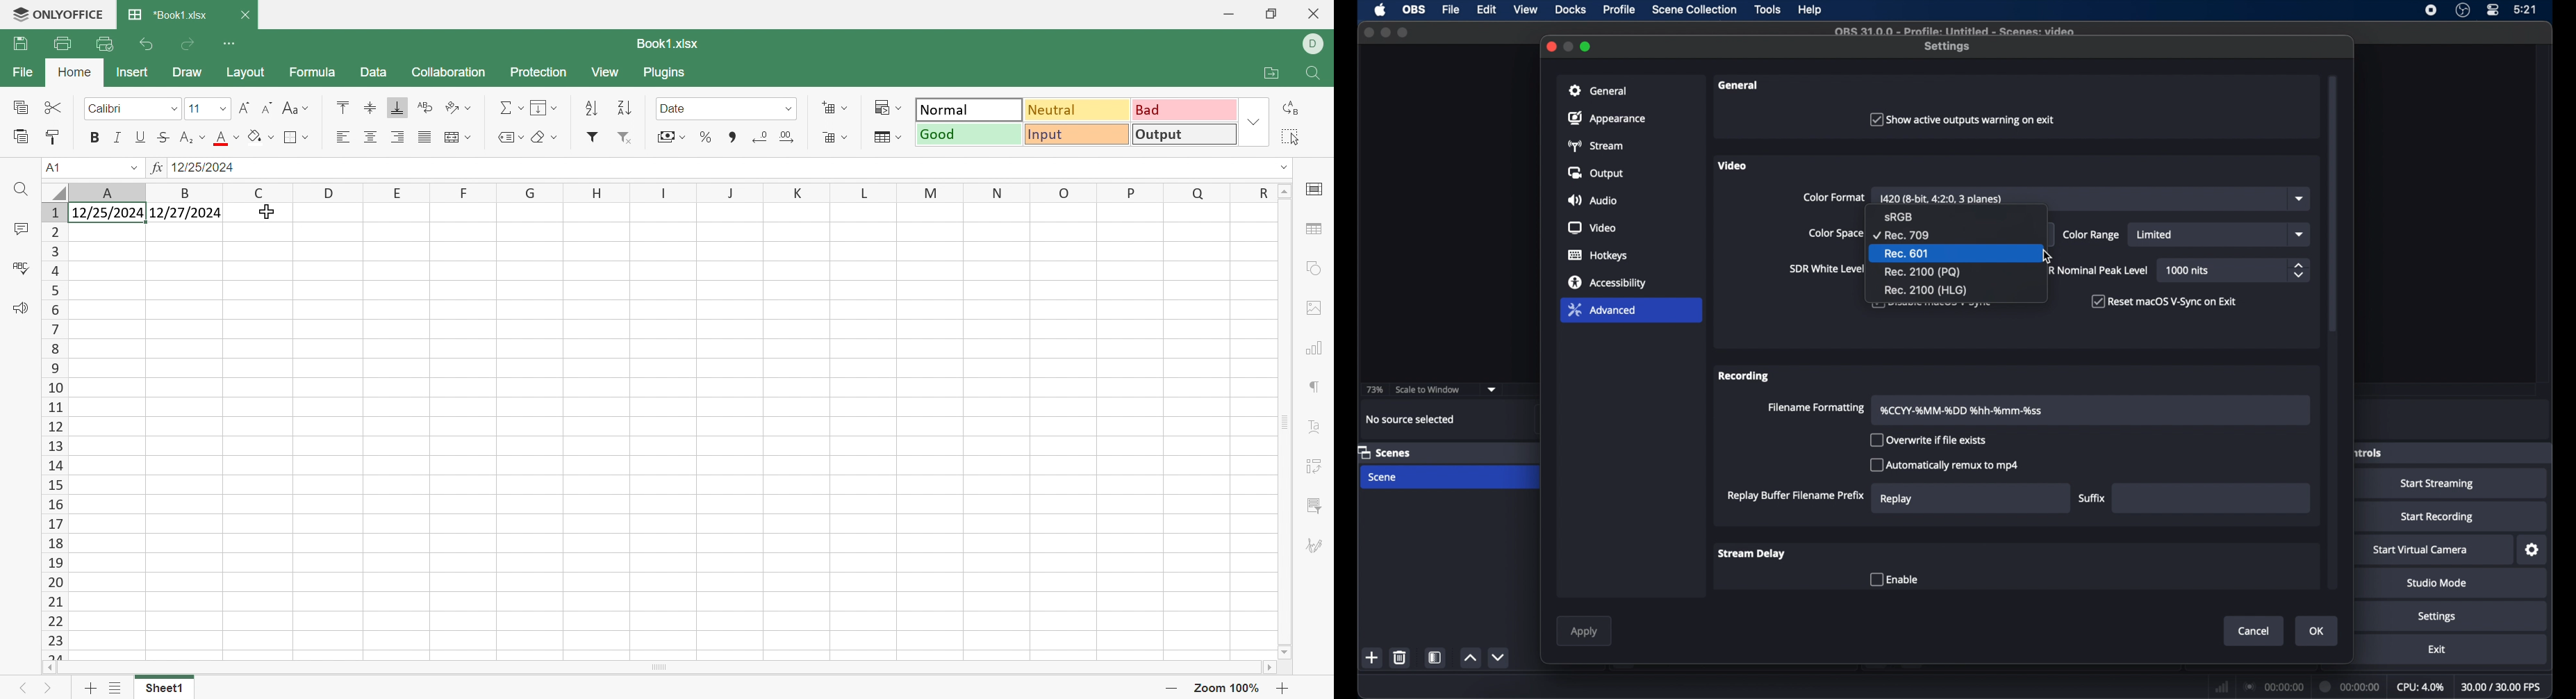 The width and height of the screenshot is (2576, 700). Describe the element at coordinates (626, 138) in the screenshot. I see `Remove filter` at that location.